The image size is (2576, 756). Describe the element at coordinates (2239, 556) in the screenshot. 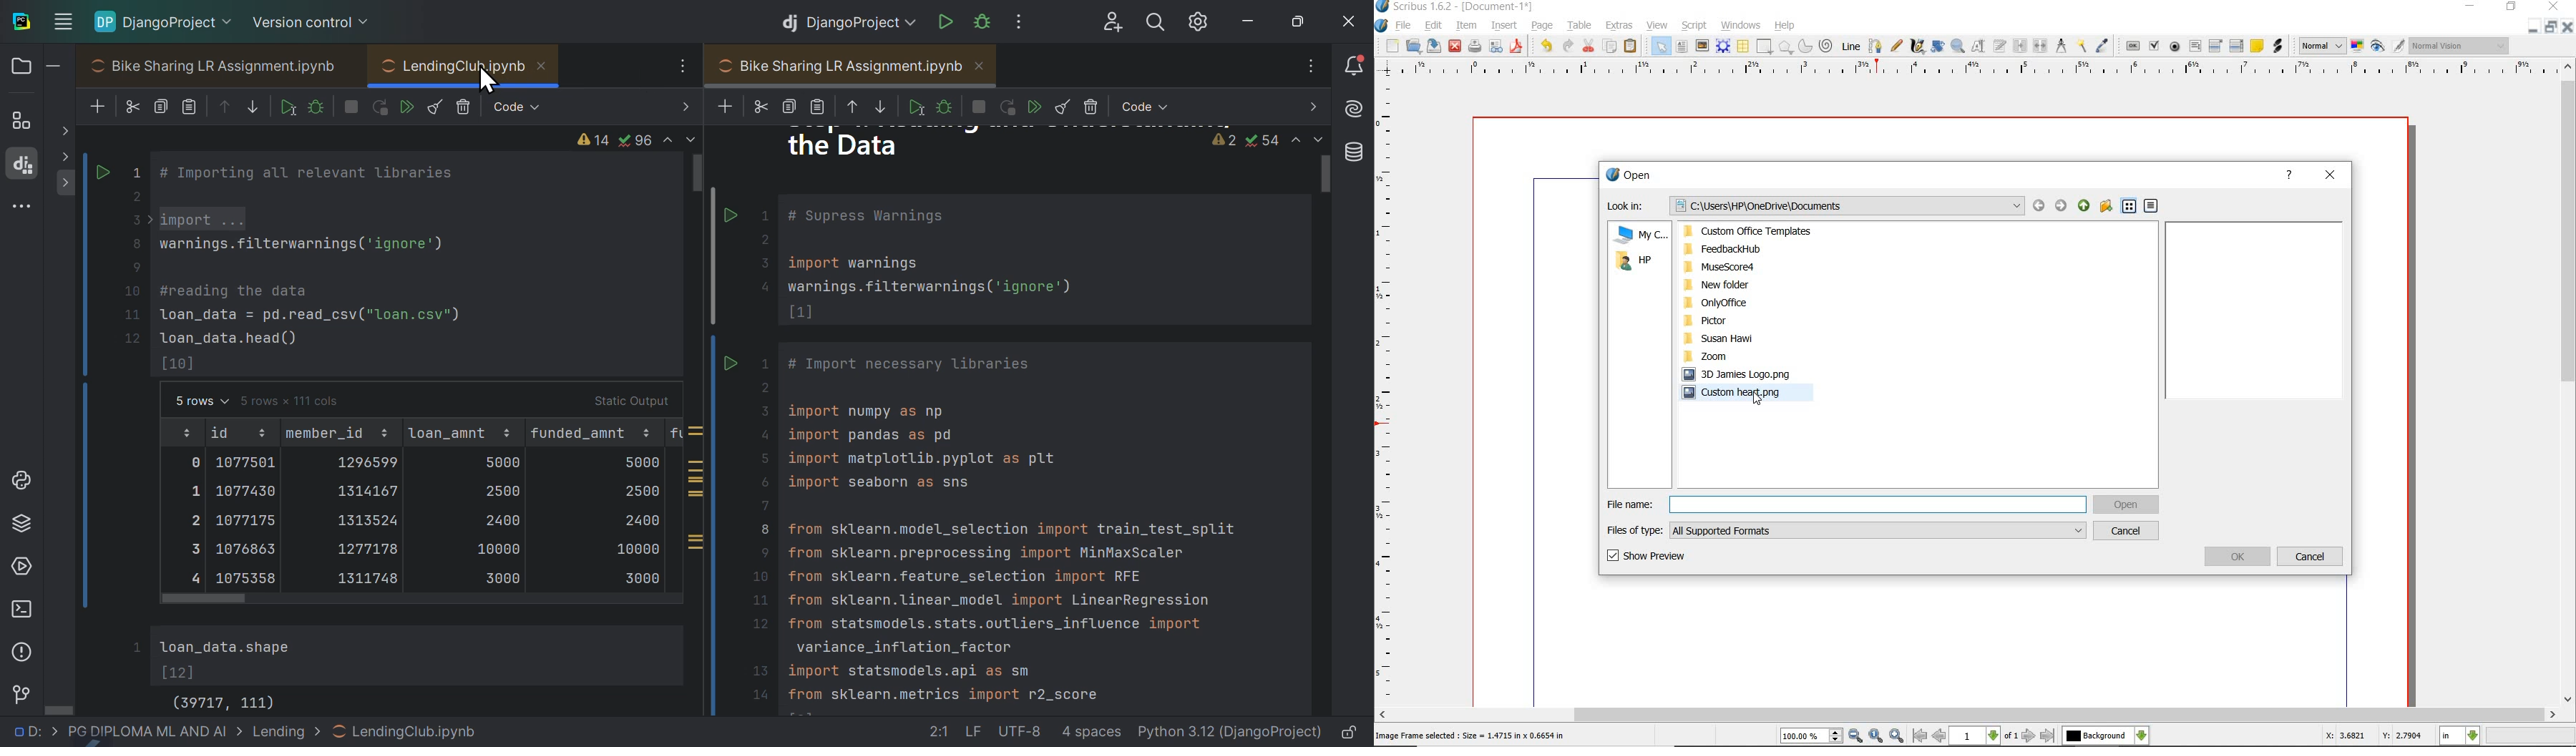

I see `ok` at that location.